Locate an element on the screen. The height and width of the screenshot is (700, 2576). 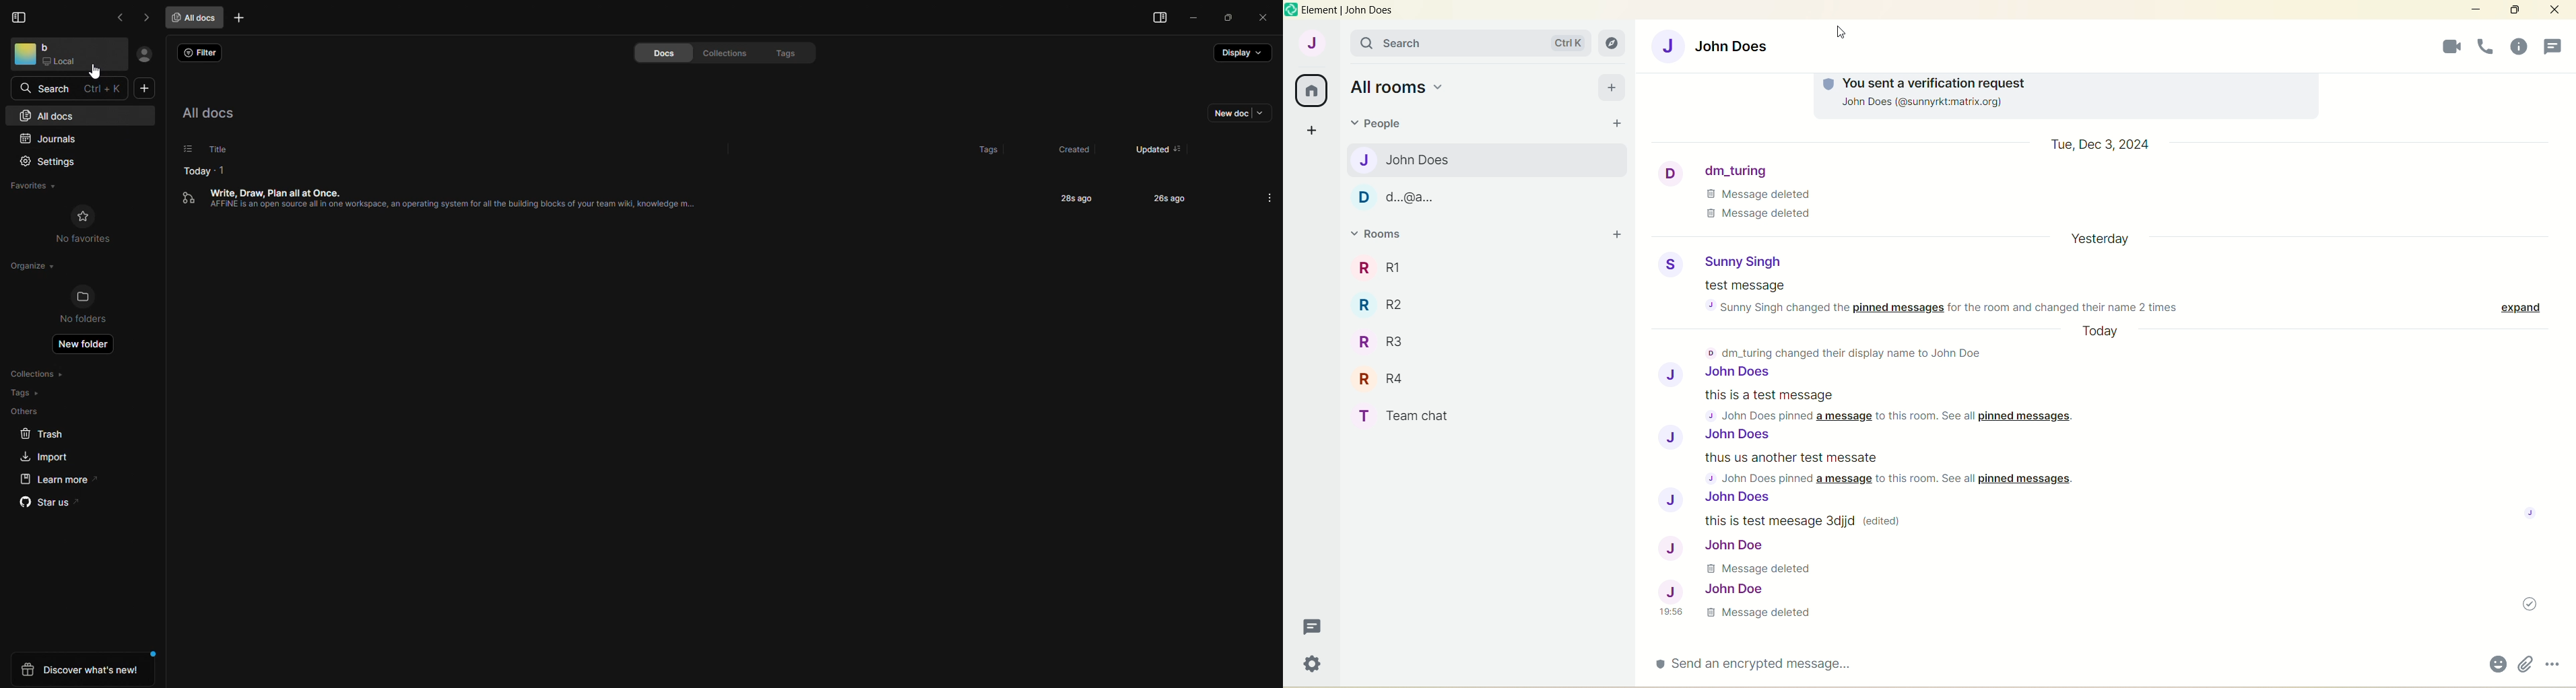
T Team chat is located at coordinates (1416, 414).